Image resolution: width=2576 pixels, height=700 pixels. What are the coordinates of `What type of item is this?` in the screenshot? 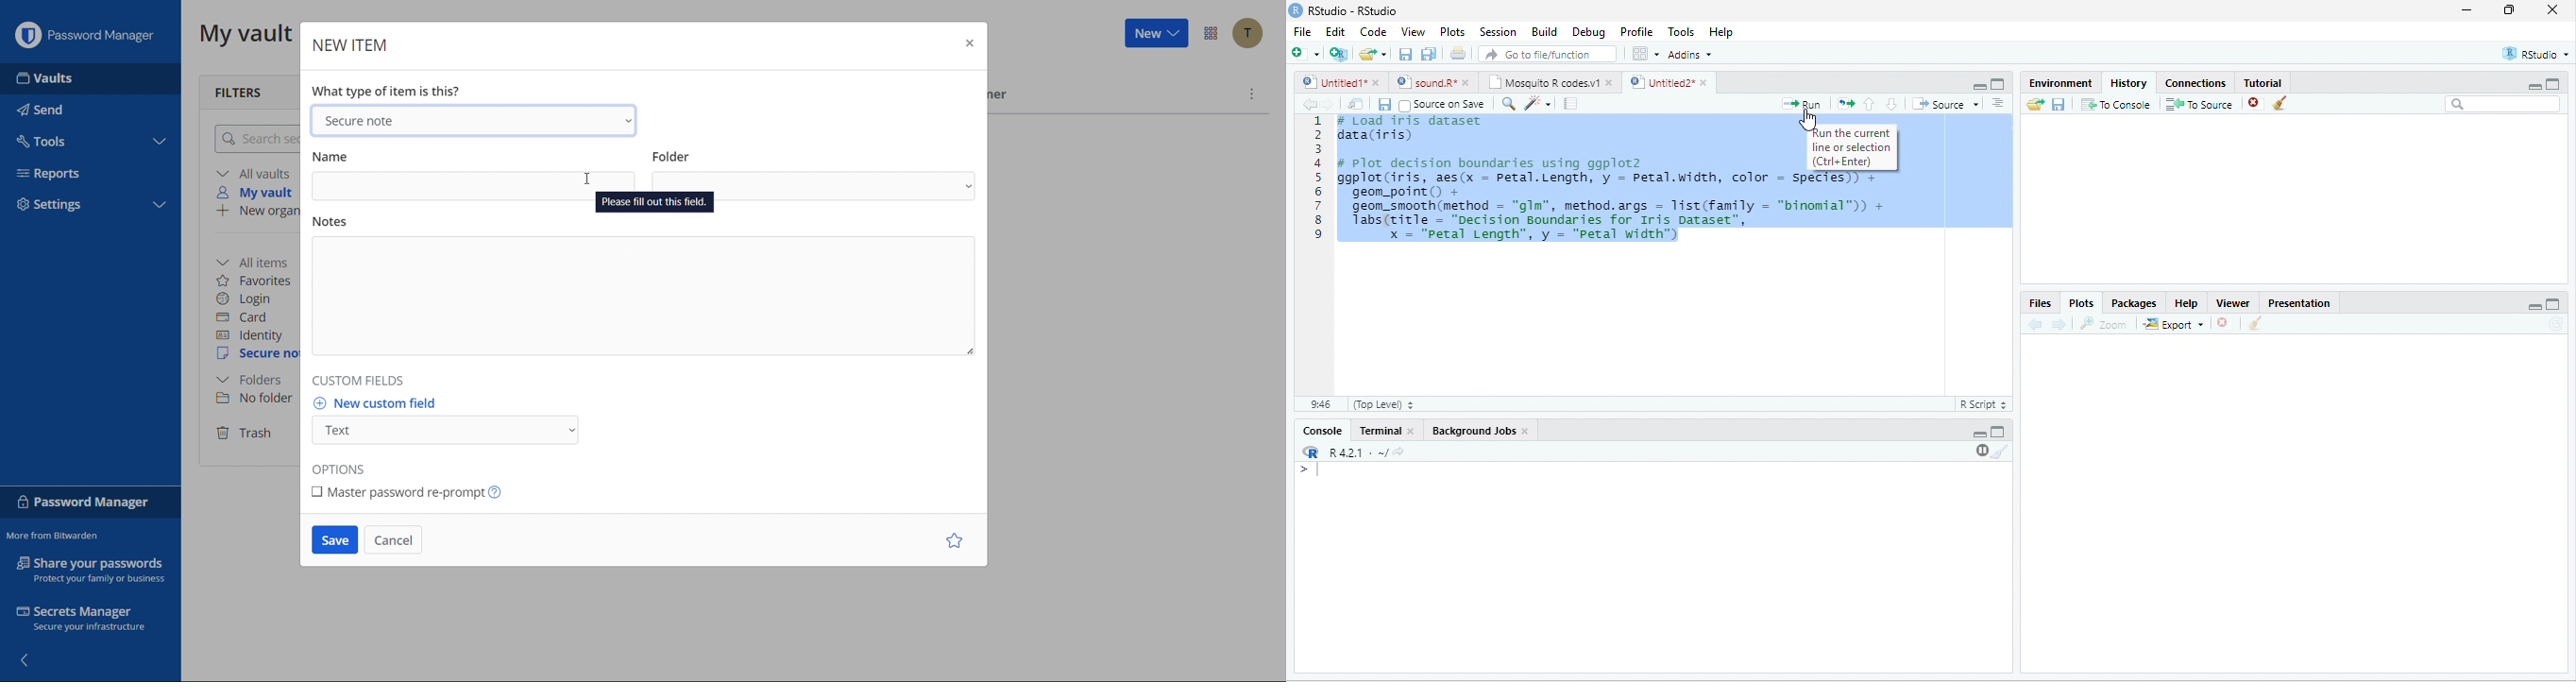 It's located at (388, 91).